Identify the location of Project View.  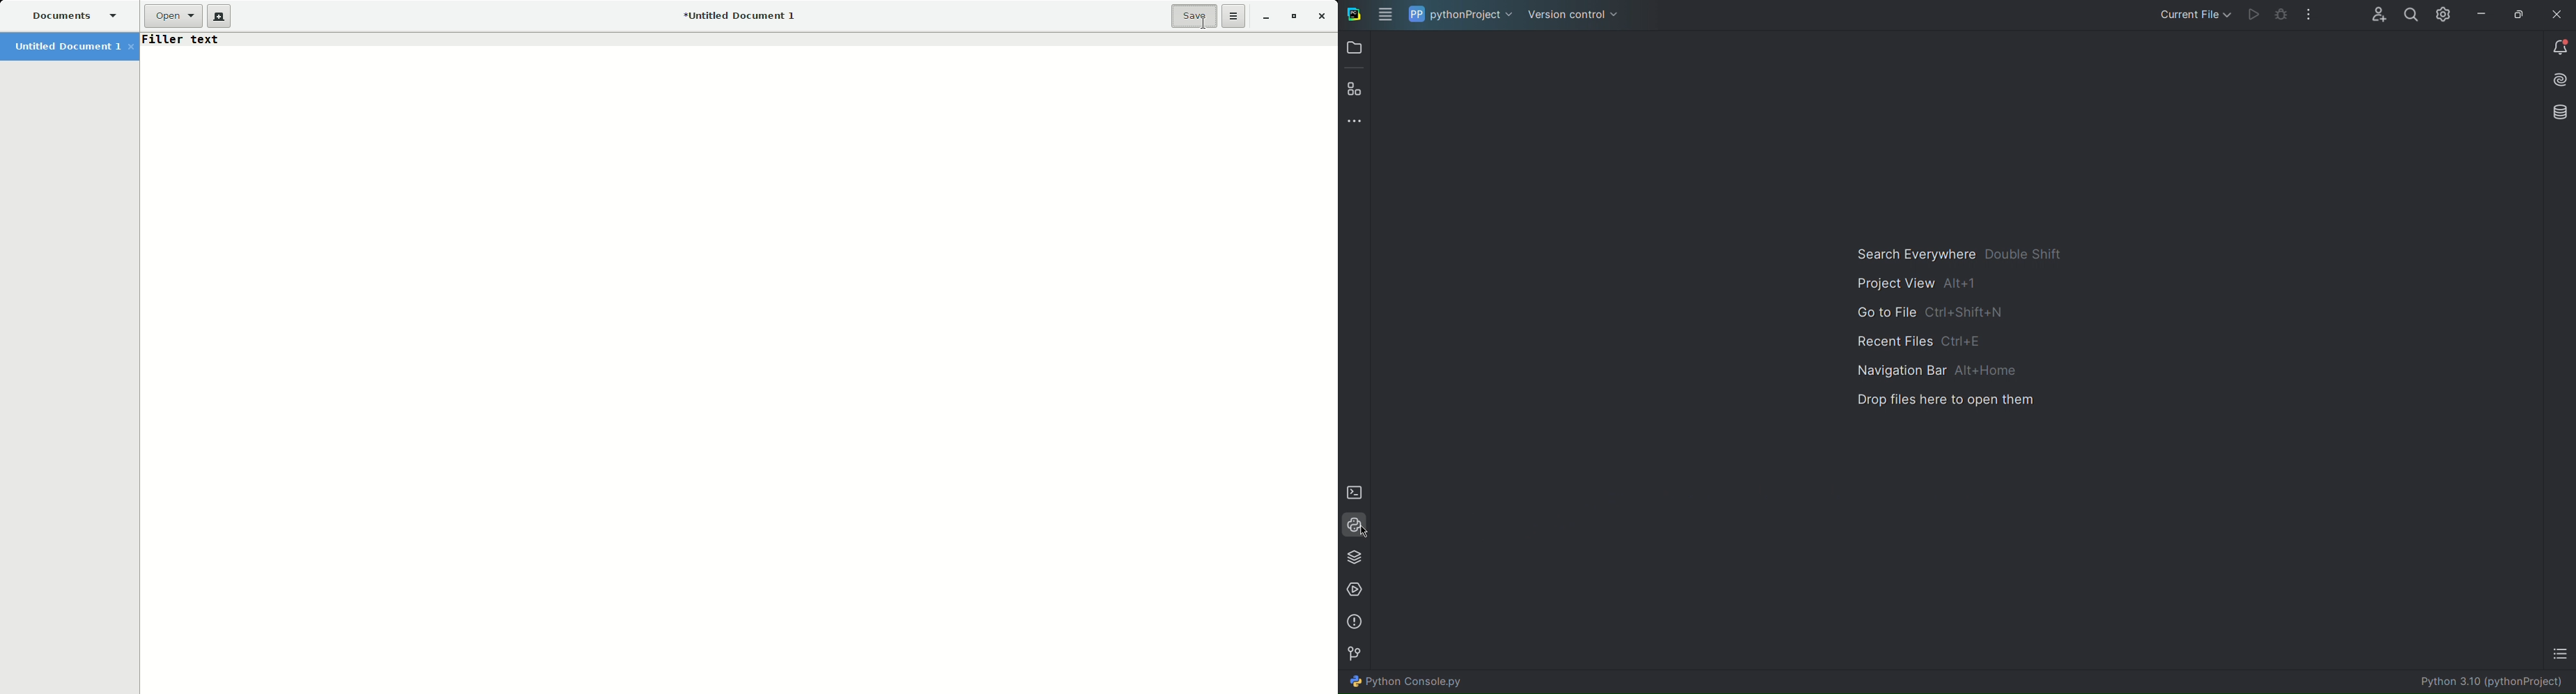
(1916, 284).